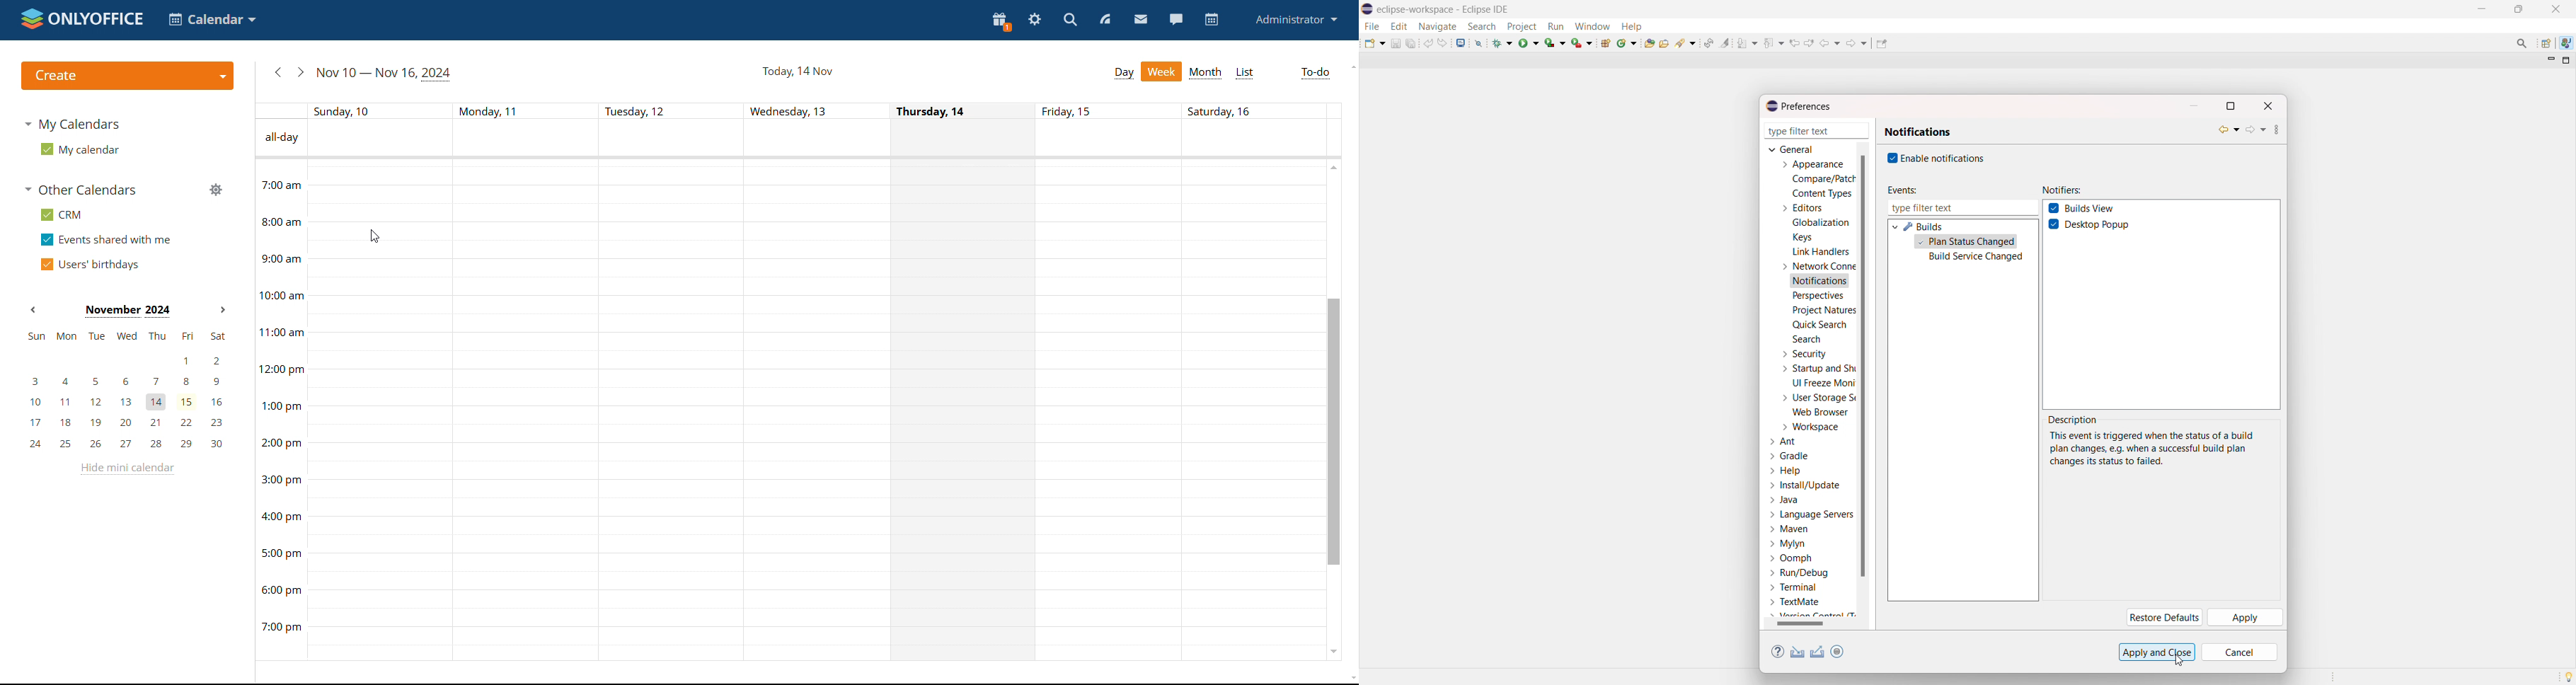 Image resolution: width=2576 pixels, height=700 pixels. What do you see at coordinates (1807, 339) in the screenshot?
I see `search` at bounding box center [1807, 339].